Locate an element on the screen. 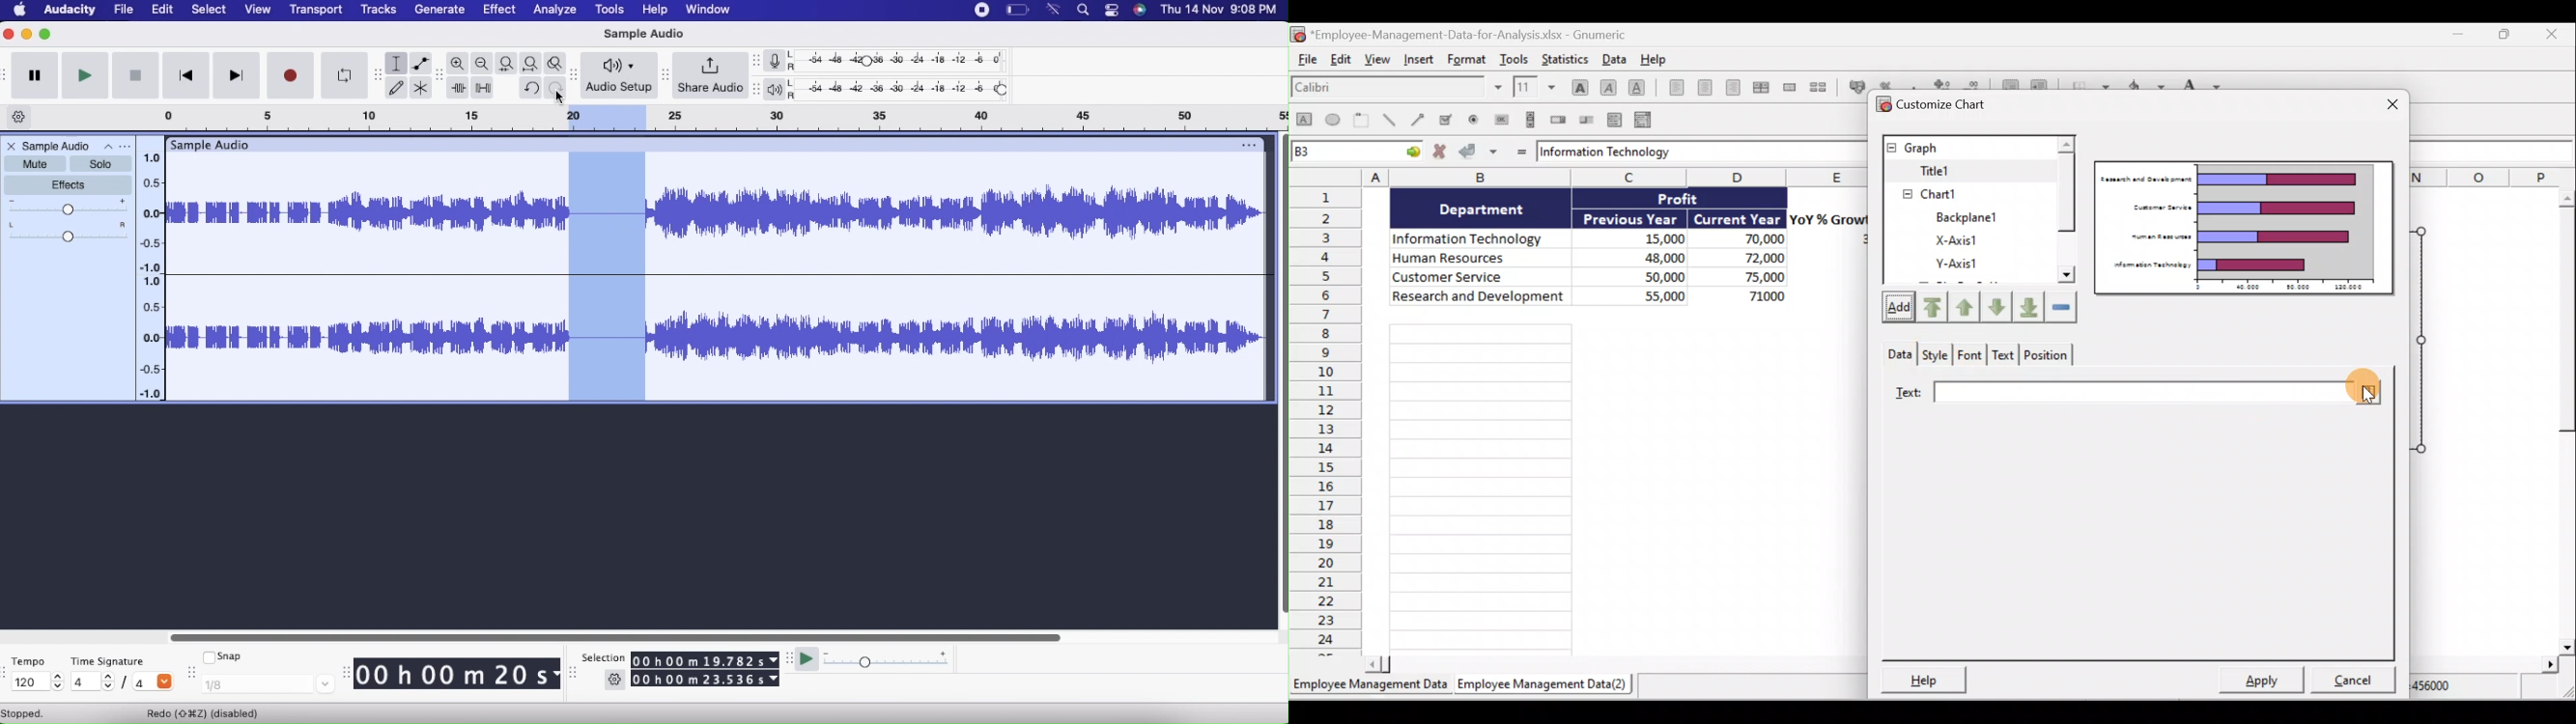  120 is located at coordinates (39, 682).